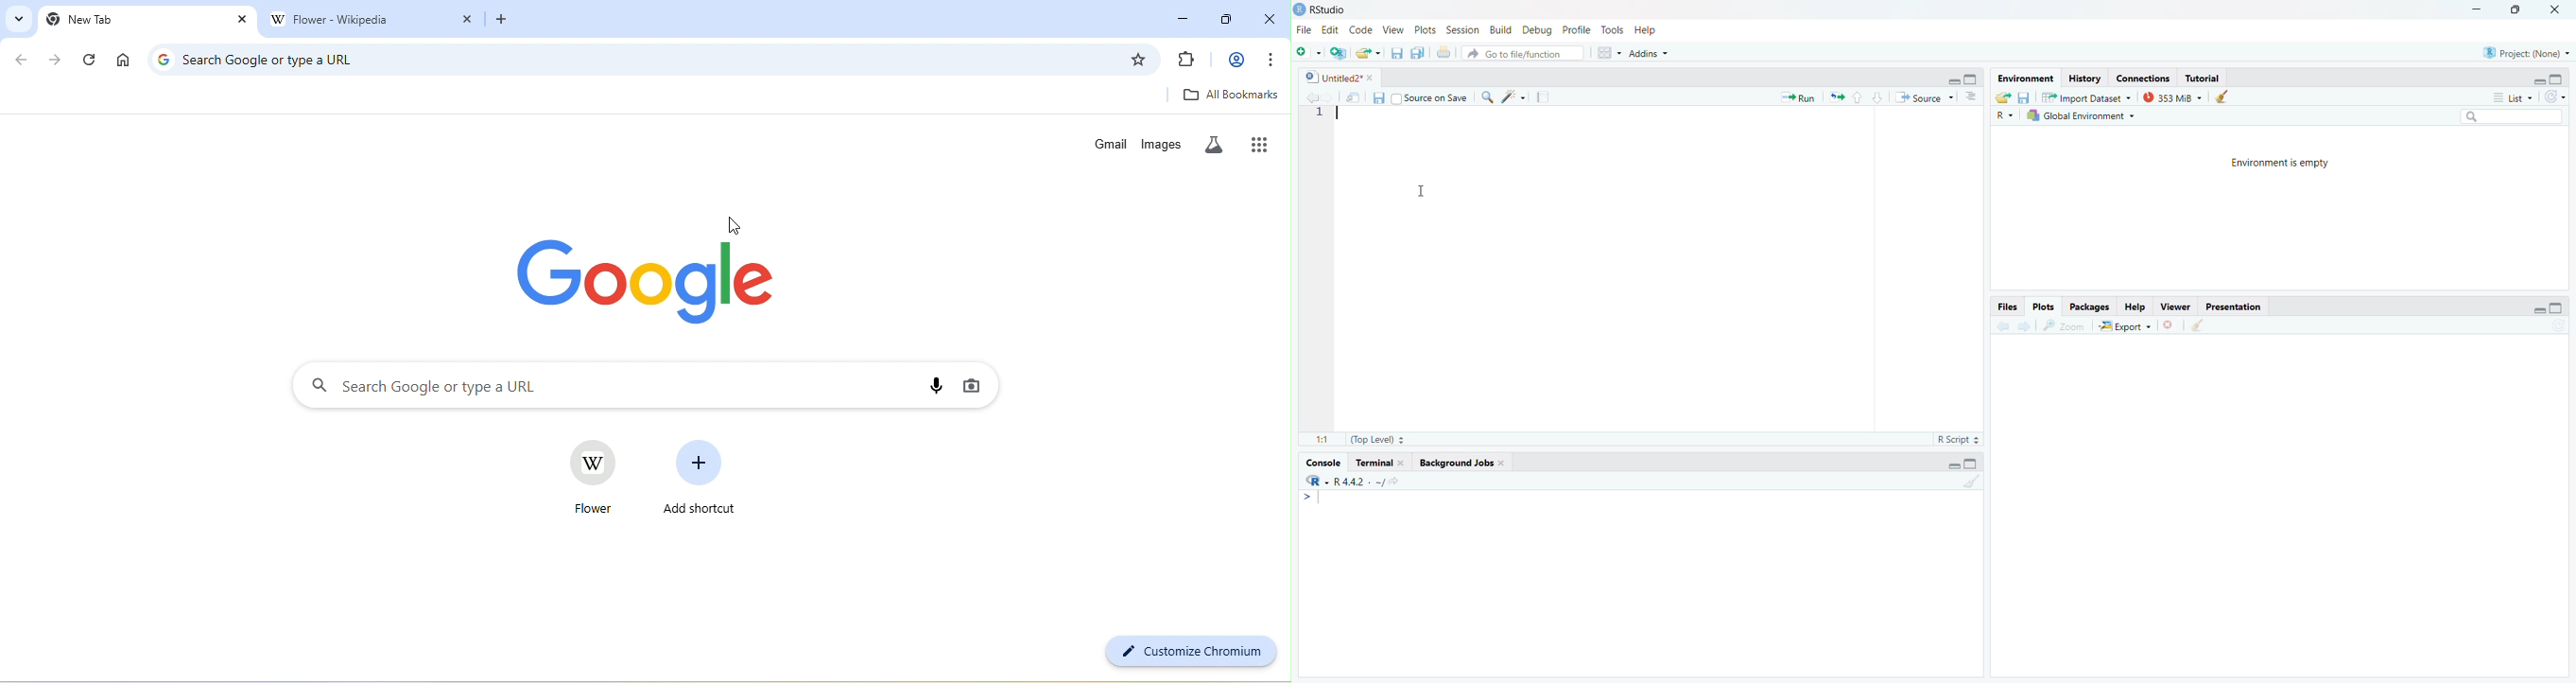 This screenshot has width=2576, height=700. I want to click on hide console, so click(1971, 78).